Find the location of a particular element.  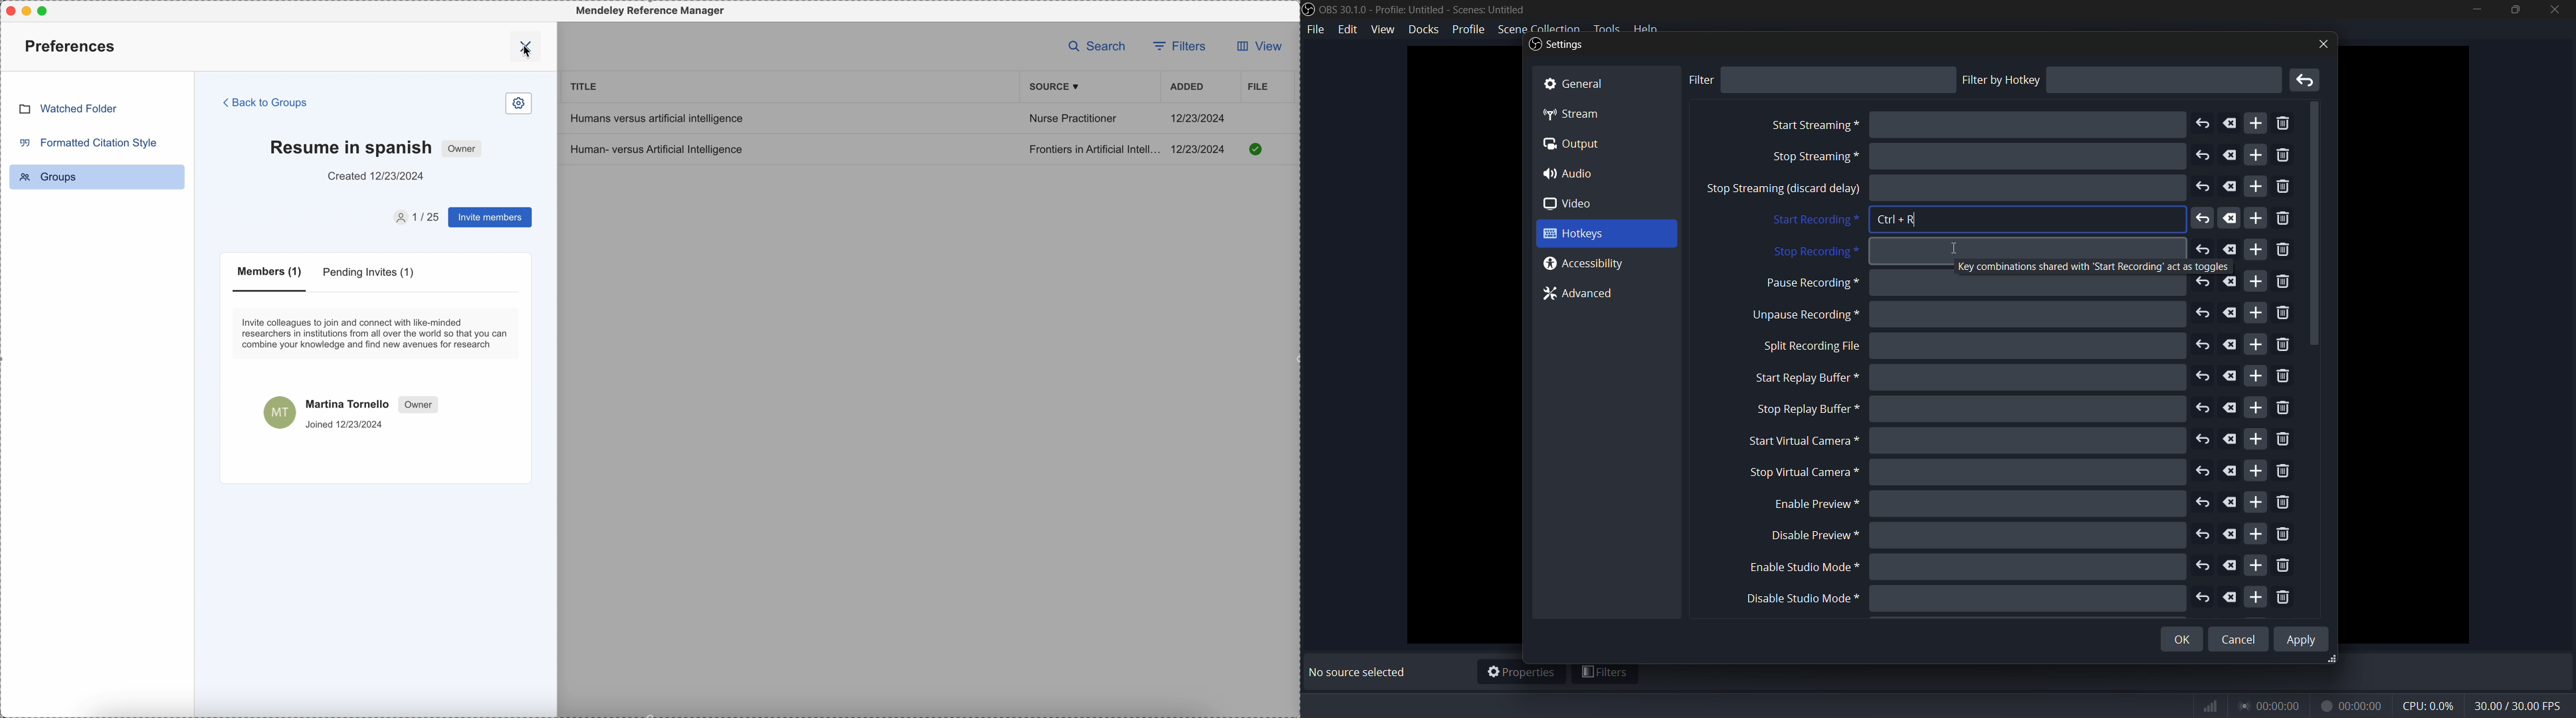

remove is located at coordinates (2283, 251).